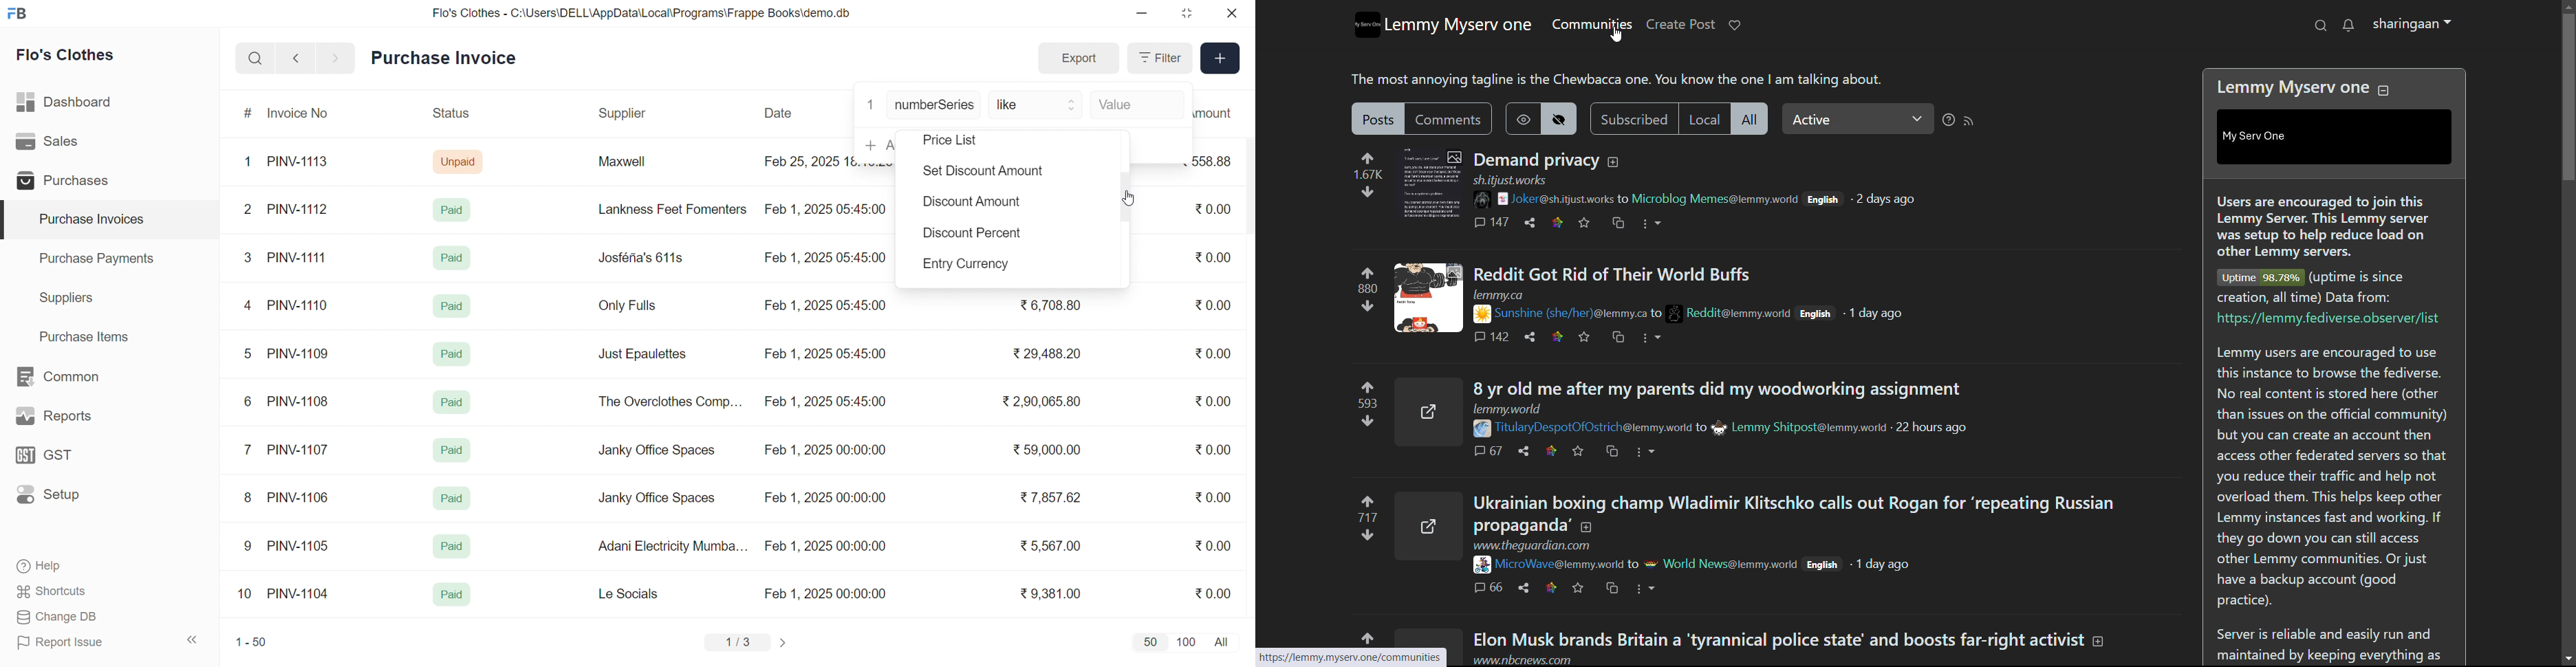 This screenshot has height=672, width=2576. I want to click on Shortcuts, so click(82, 592).